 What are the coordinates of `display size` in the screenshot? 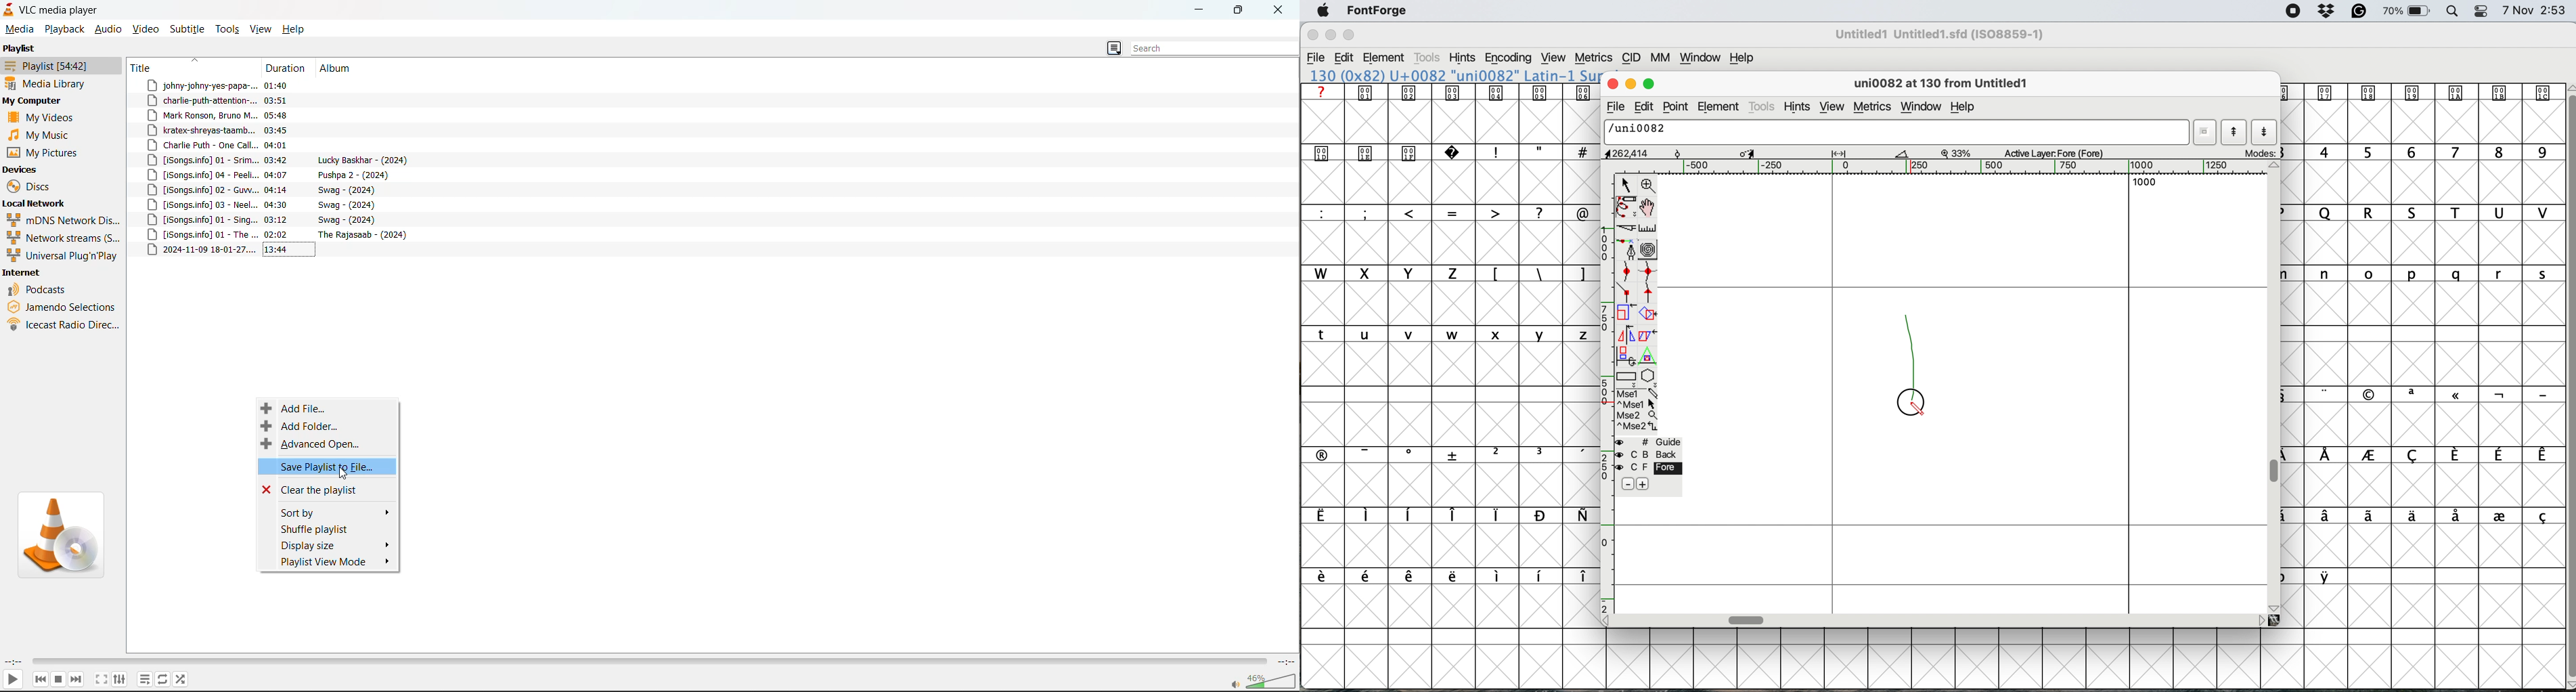 It's located at (327, 545).